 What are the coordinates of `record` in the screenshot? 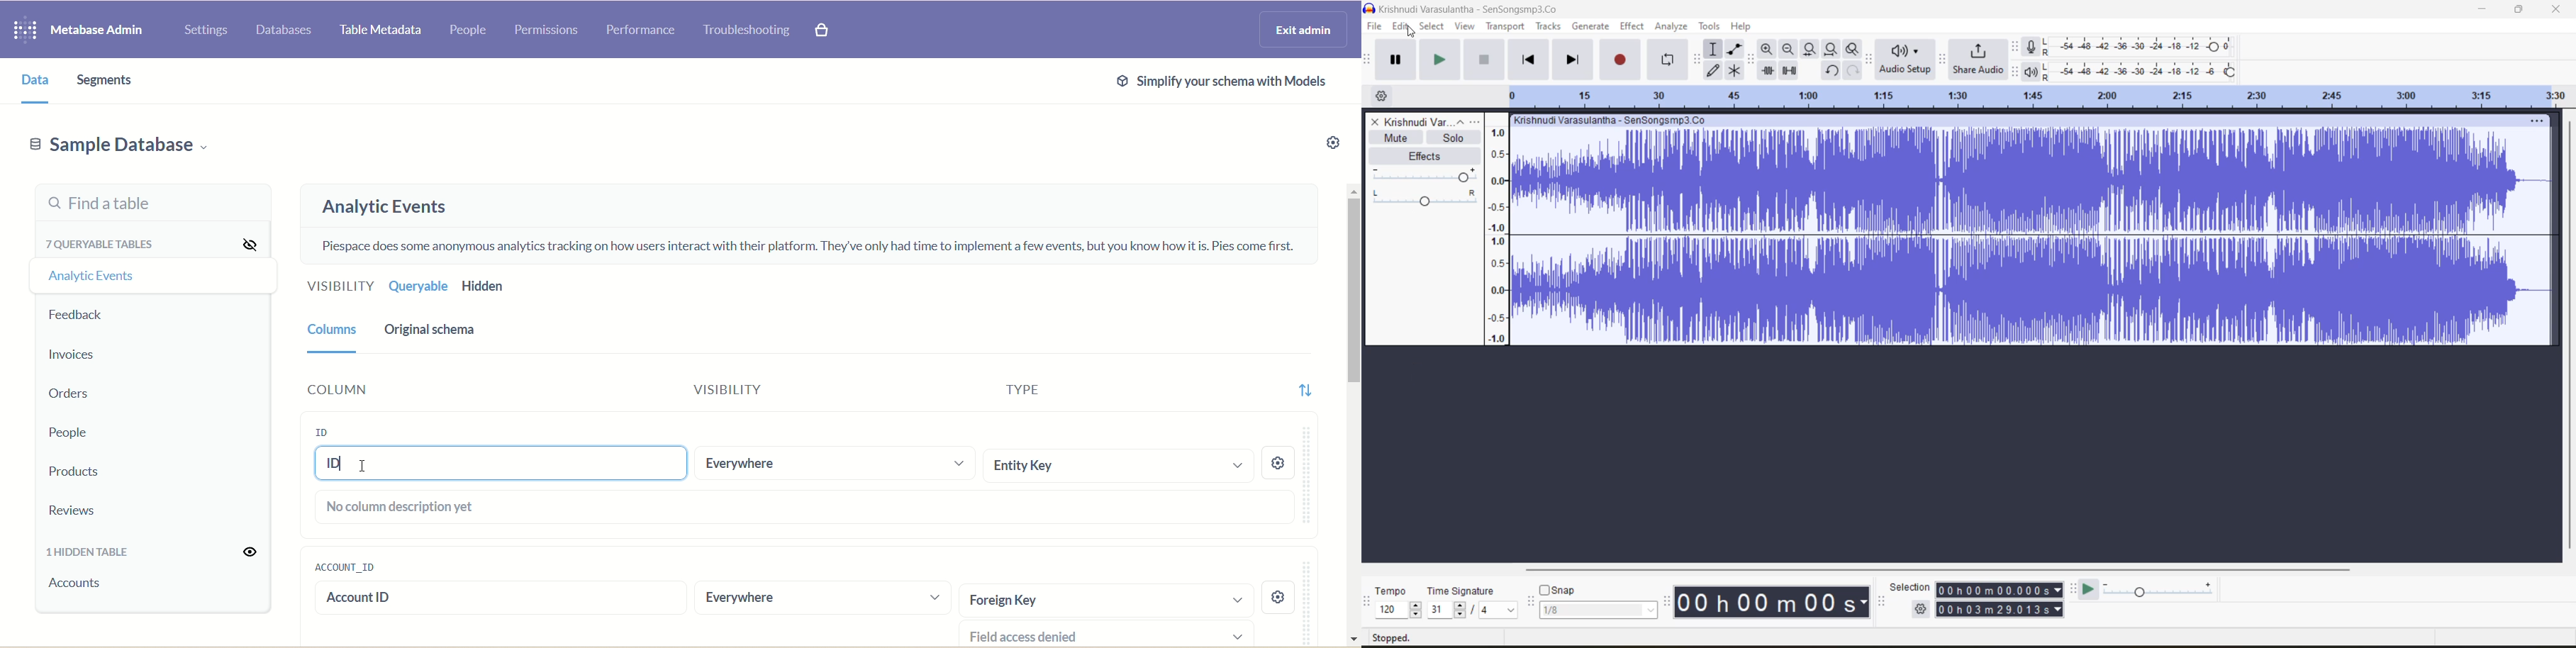 It's located at (1622, 59).